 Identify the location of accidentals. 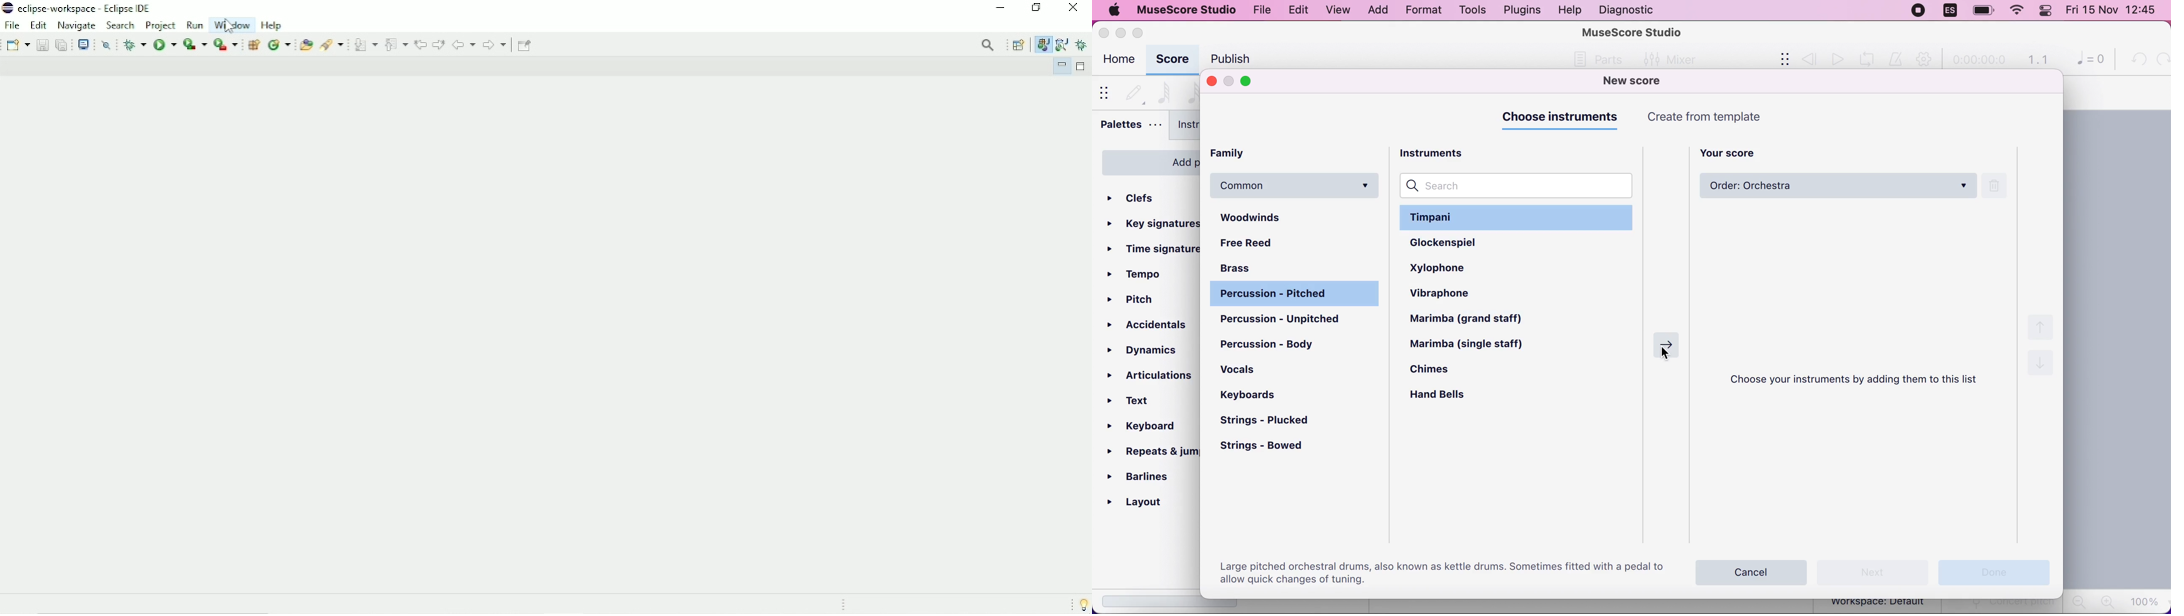
(1149, 325).